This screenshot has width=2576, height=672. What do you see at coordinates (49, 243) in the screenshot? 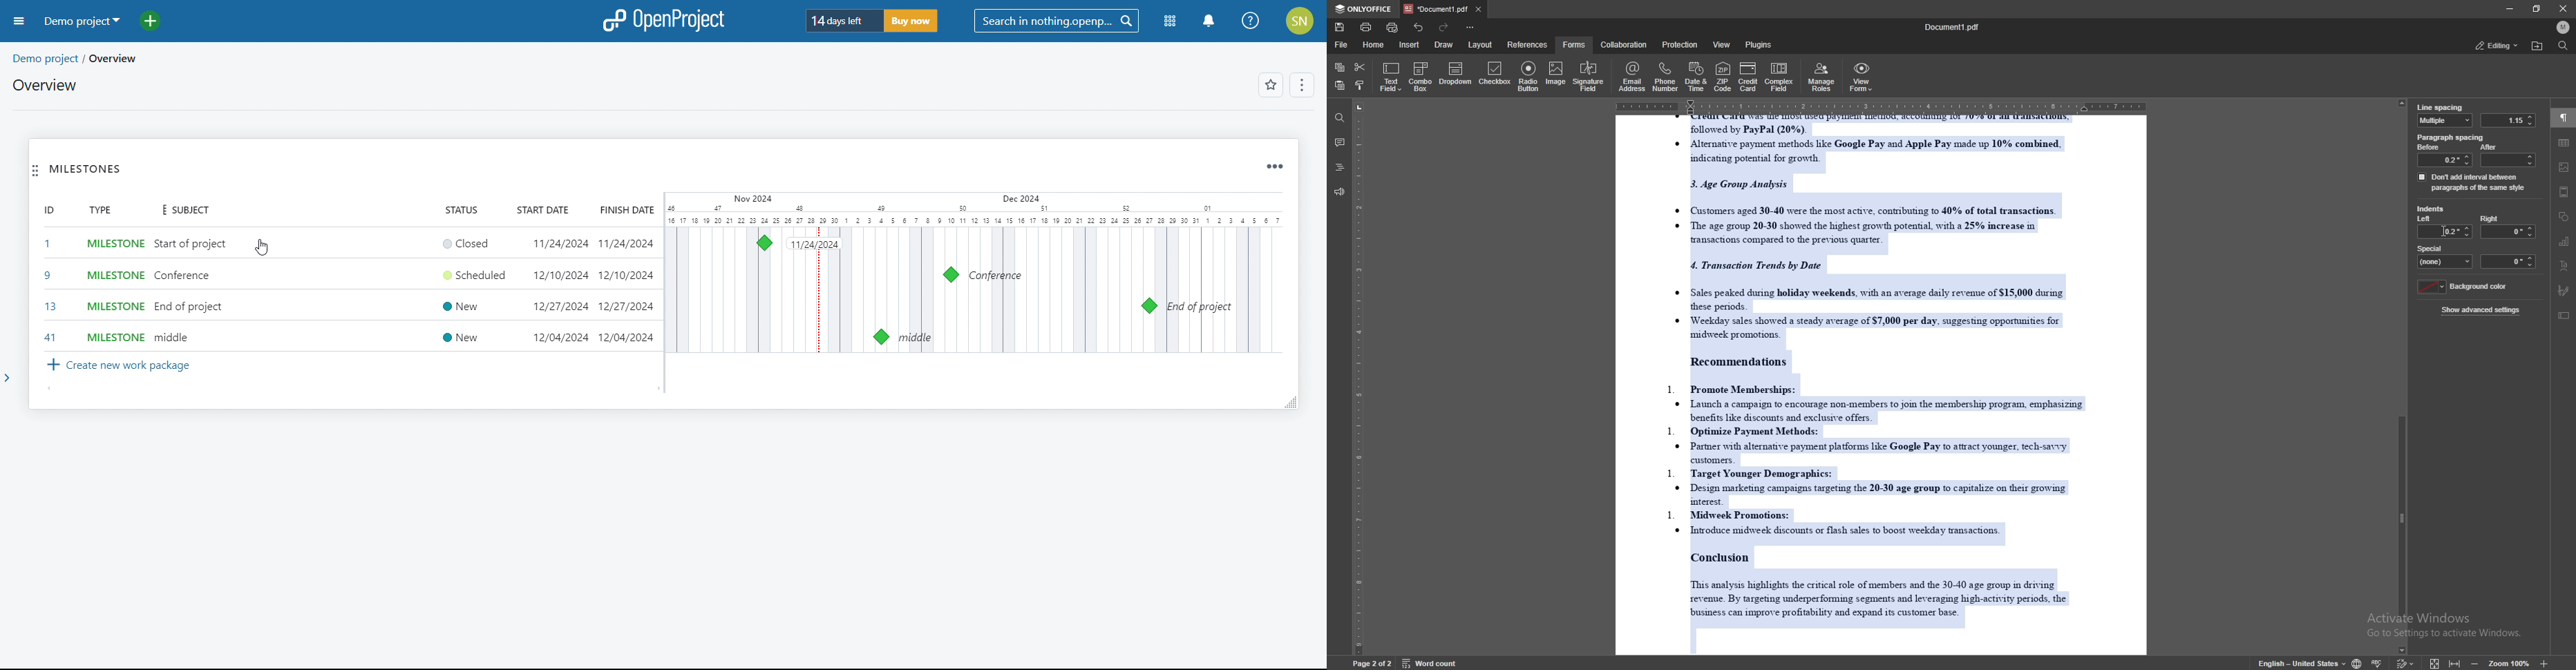
I see `1` at bounding box center [49, 243].